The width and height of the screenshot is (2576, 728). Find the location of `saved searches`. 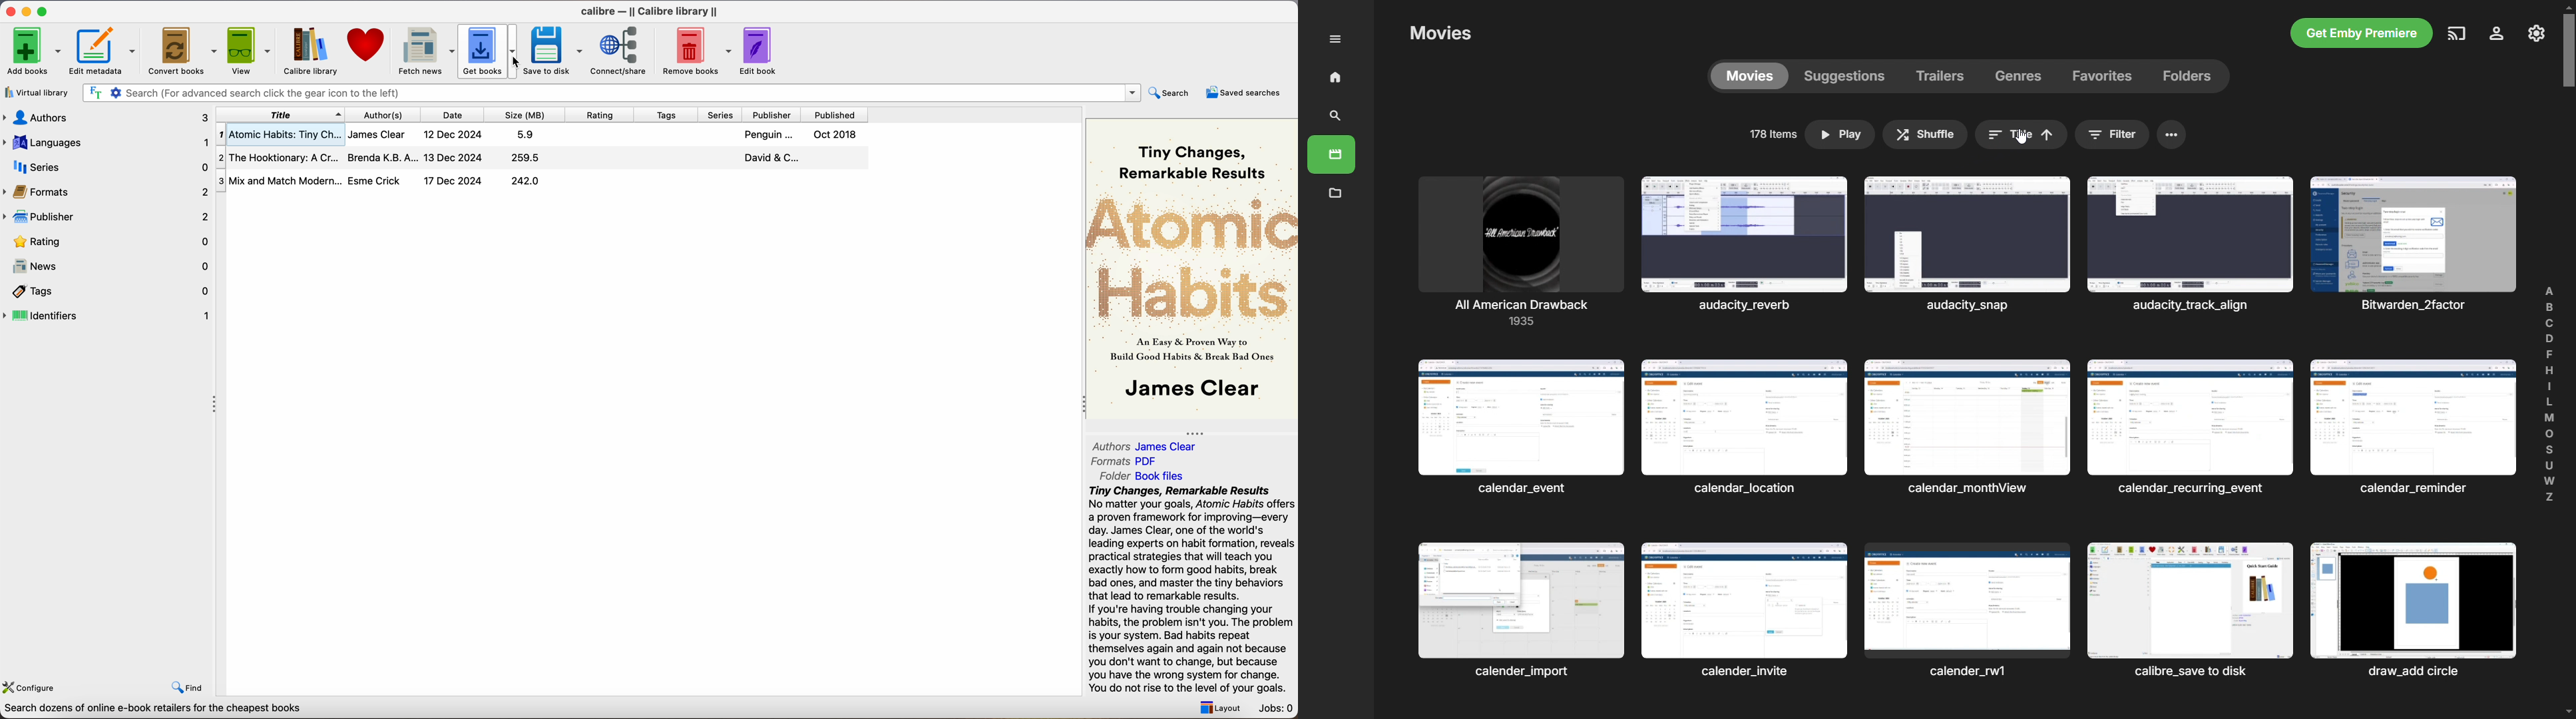

saved searches is located at coordinates (1244, 92).